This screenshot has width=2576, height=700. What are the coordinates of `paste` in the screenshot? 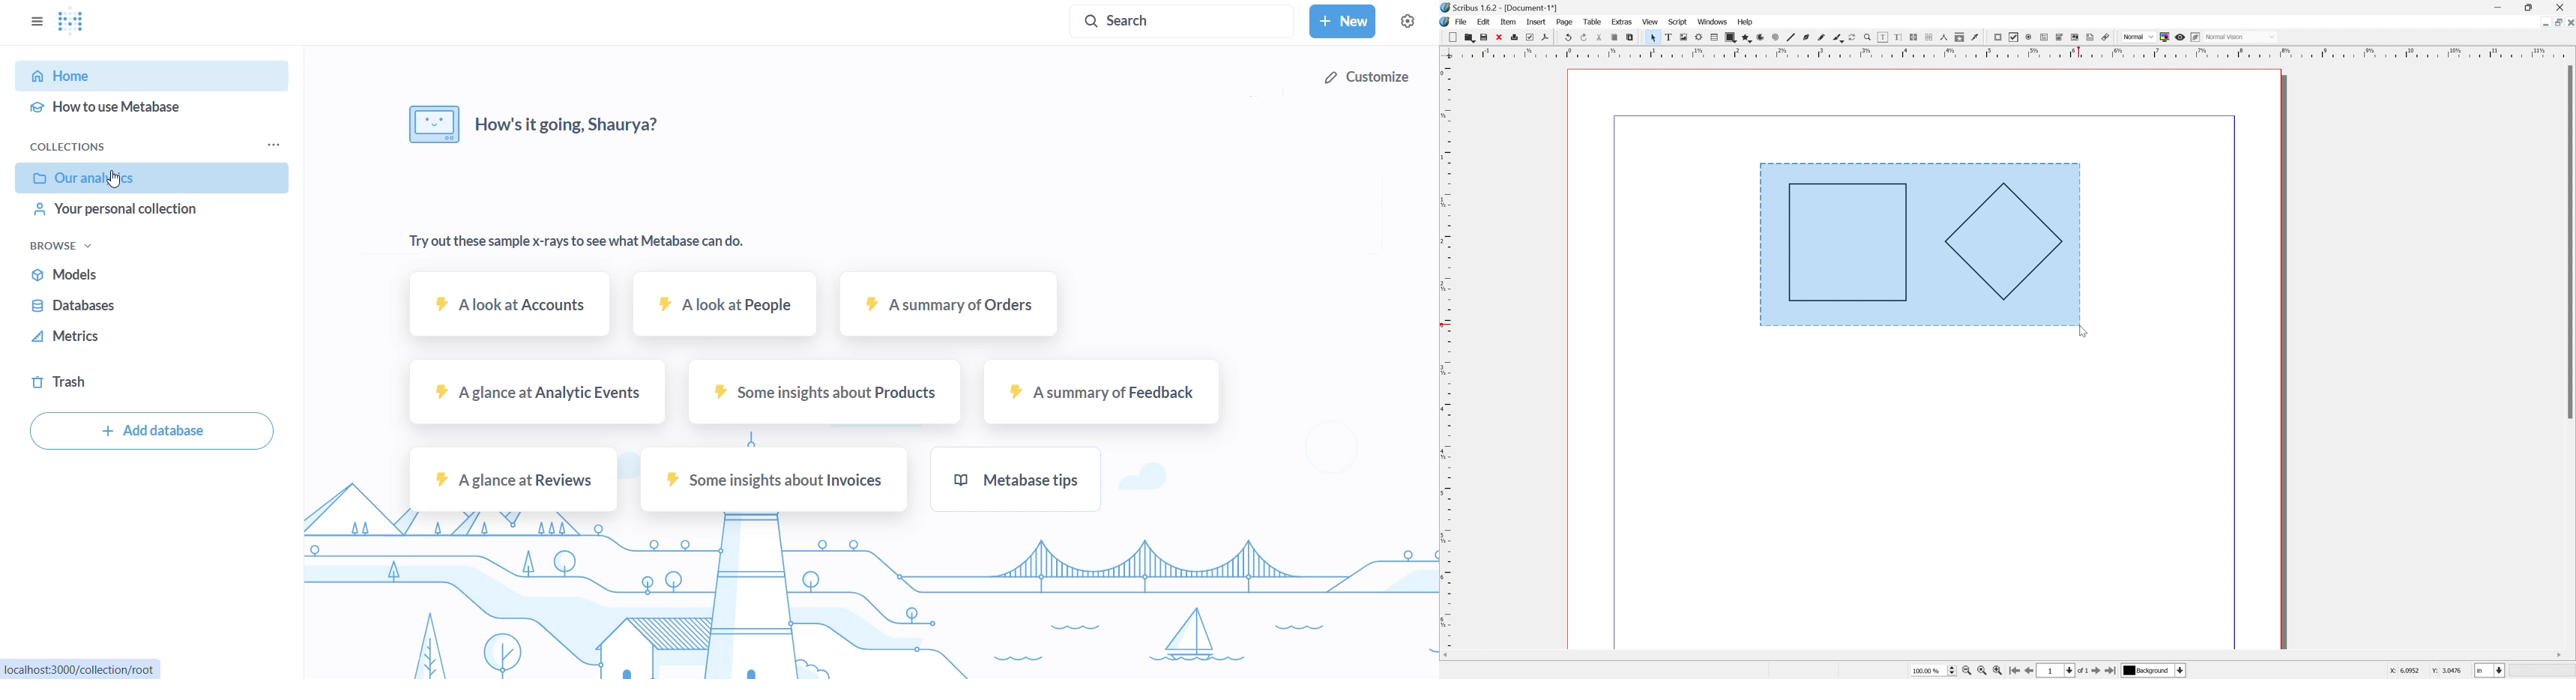 It's located at (1629, 37).